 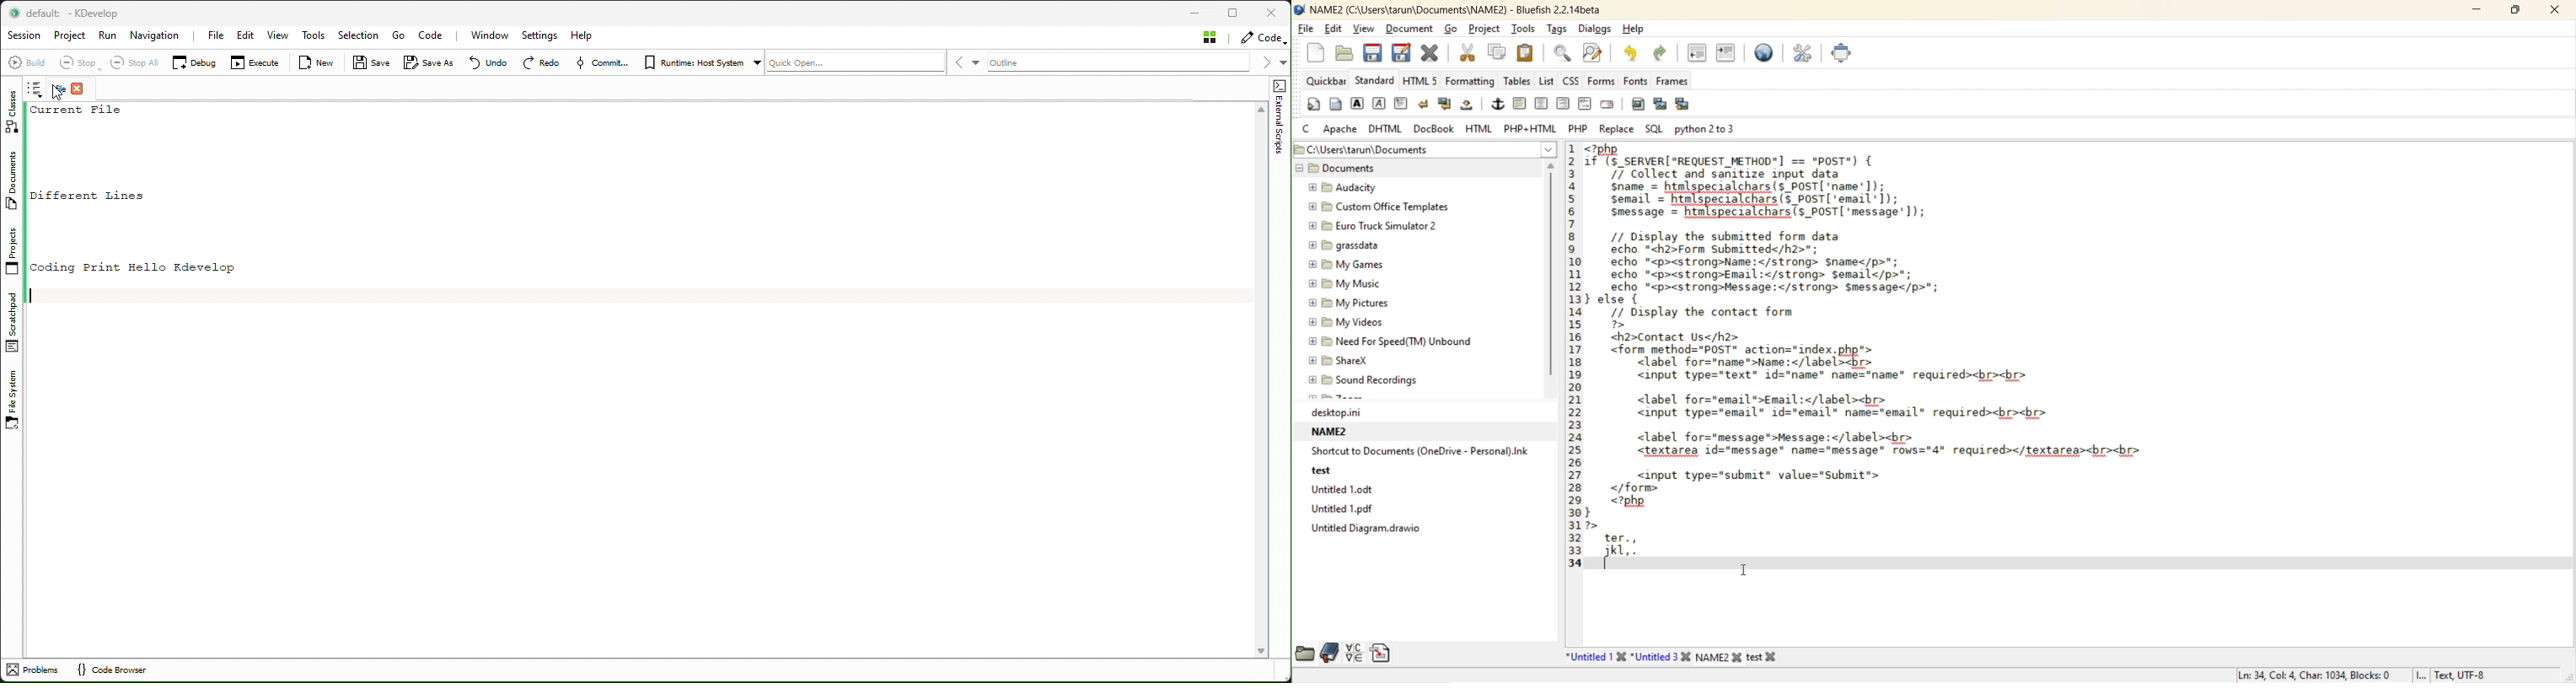 What do you see at coordinates (1364, 28) in the screenshot?
I see `view` at bounding box center [1364, 28].